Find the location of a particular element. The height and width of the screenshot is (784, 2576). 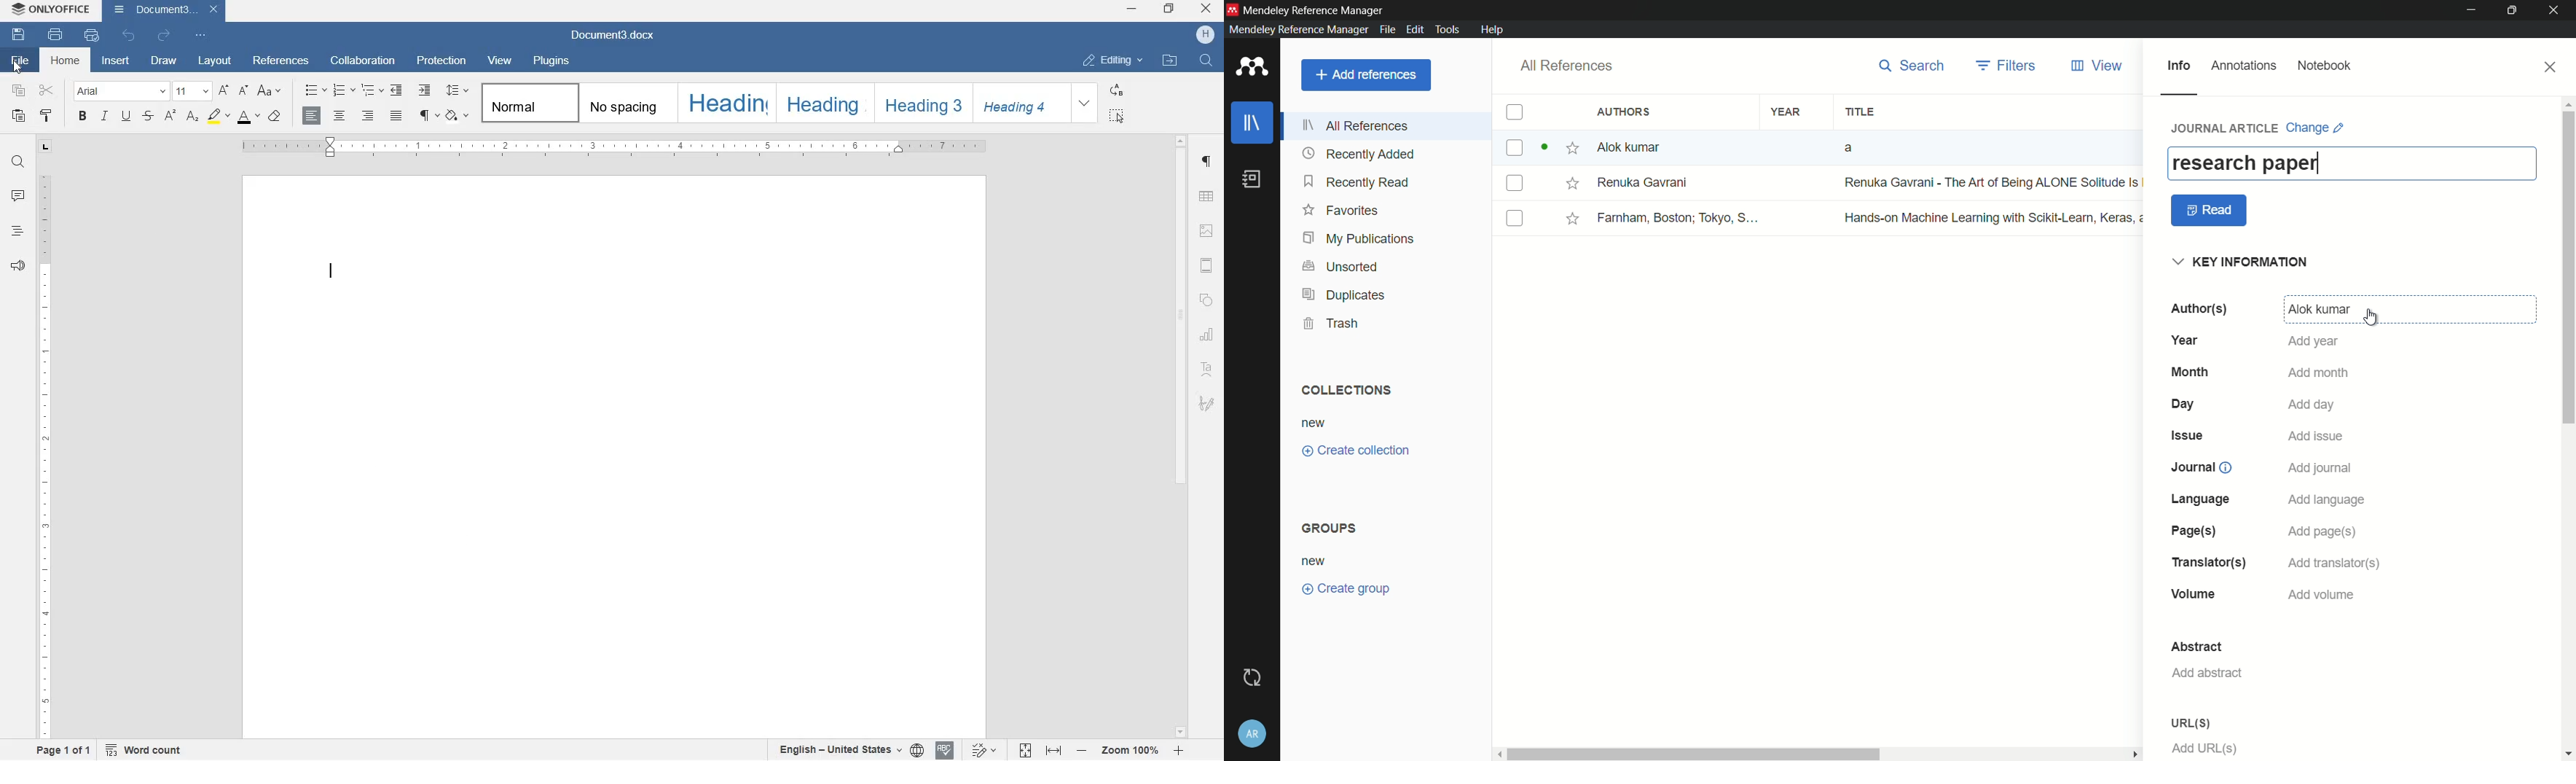

paragraph line spacing is located at coordinates (457, 90).